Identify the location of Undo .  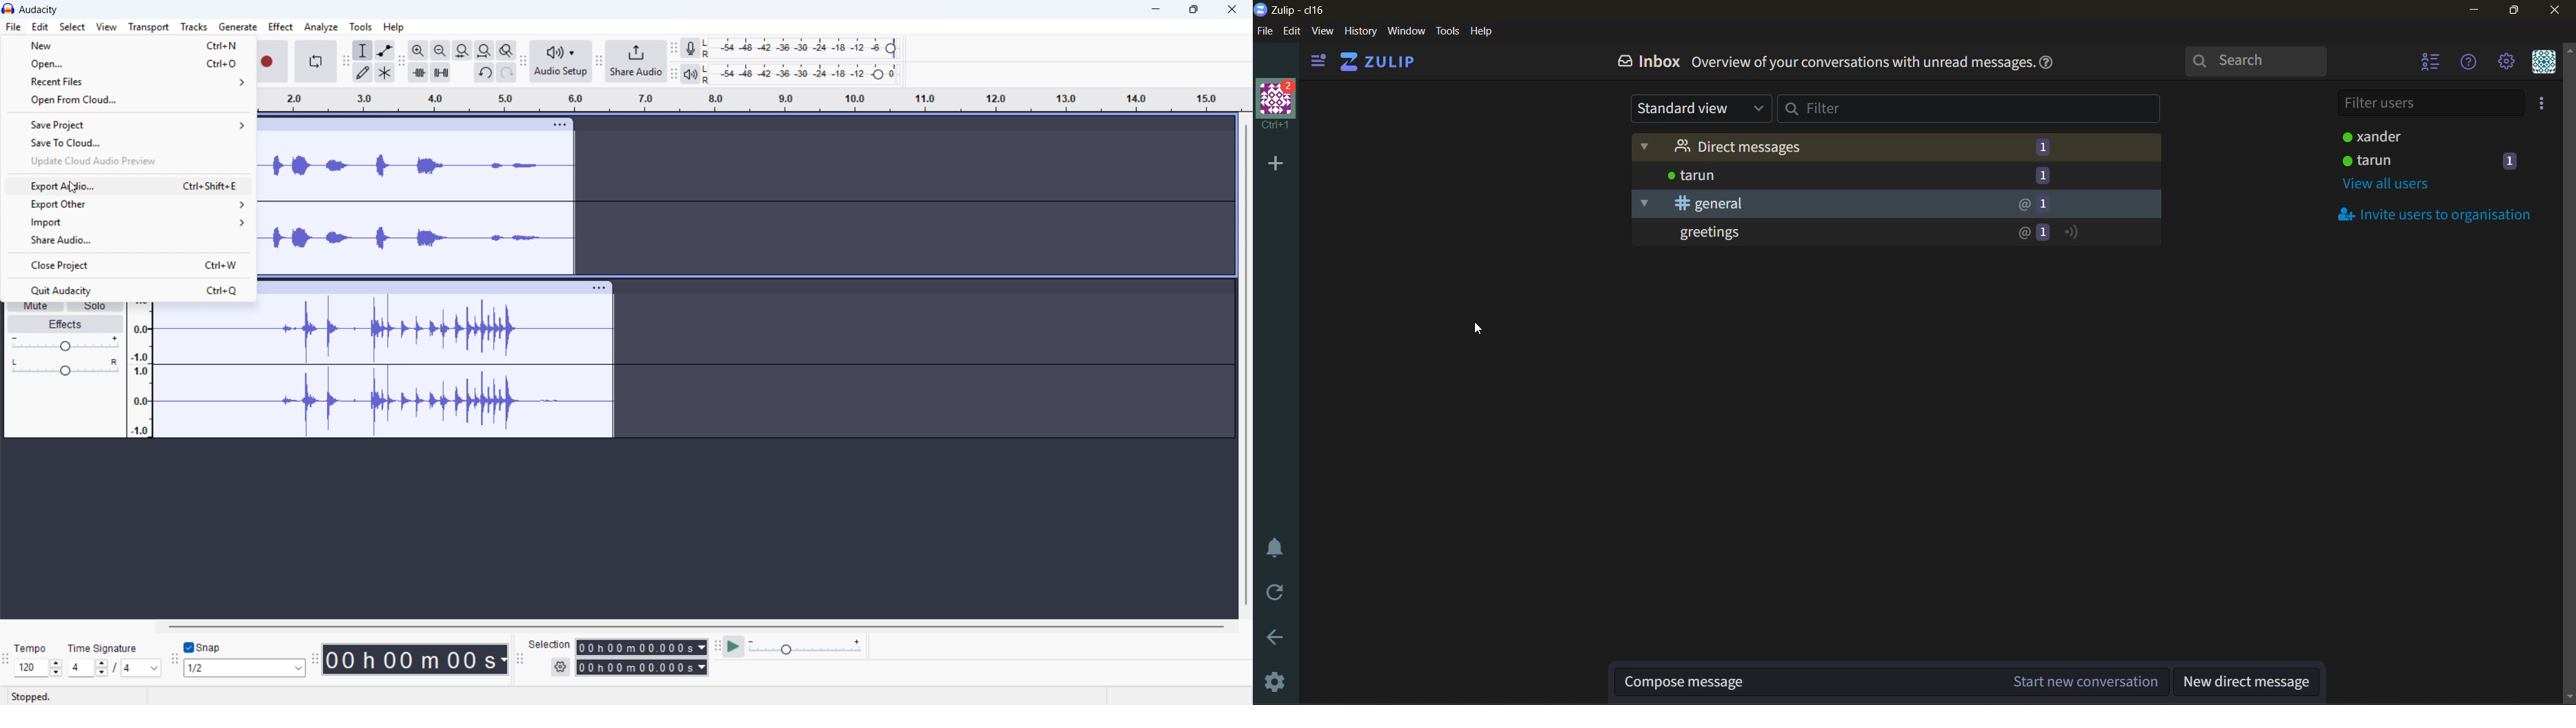
(486, 72).